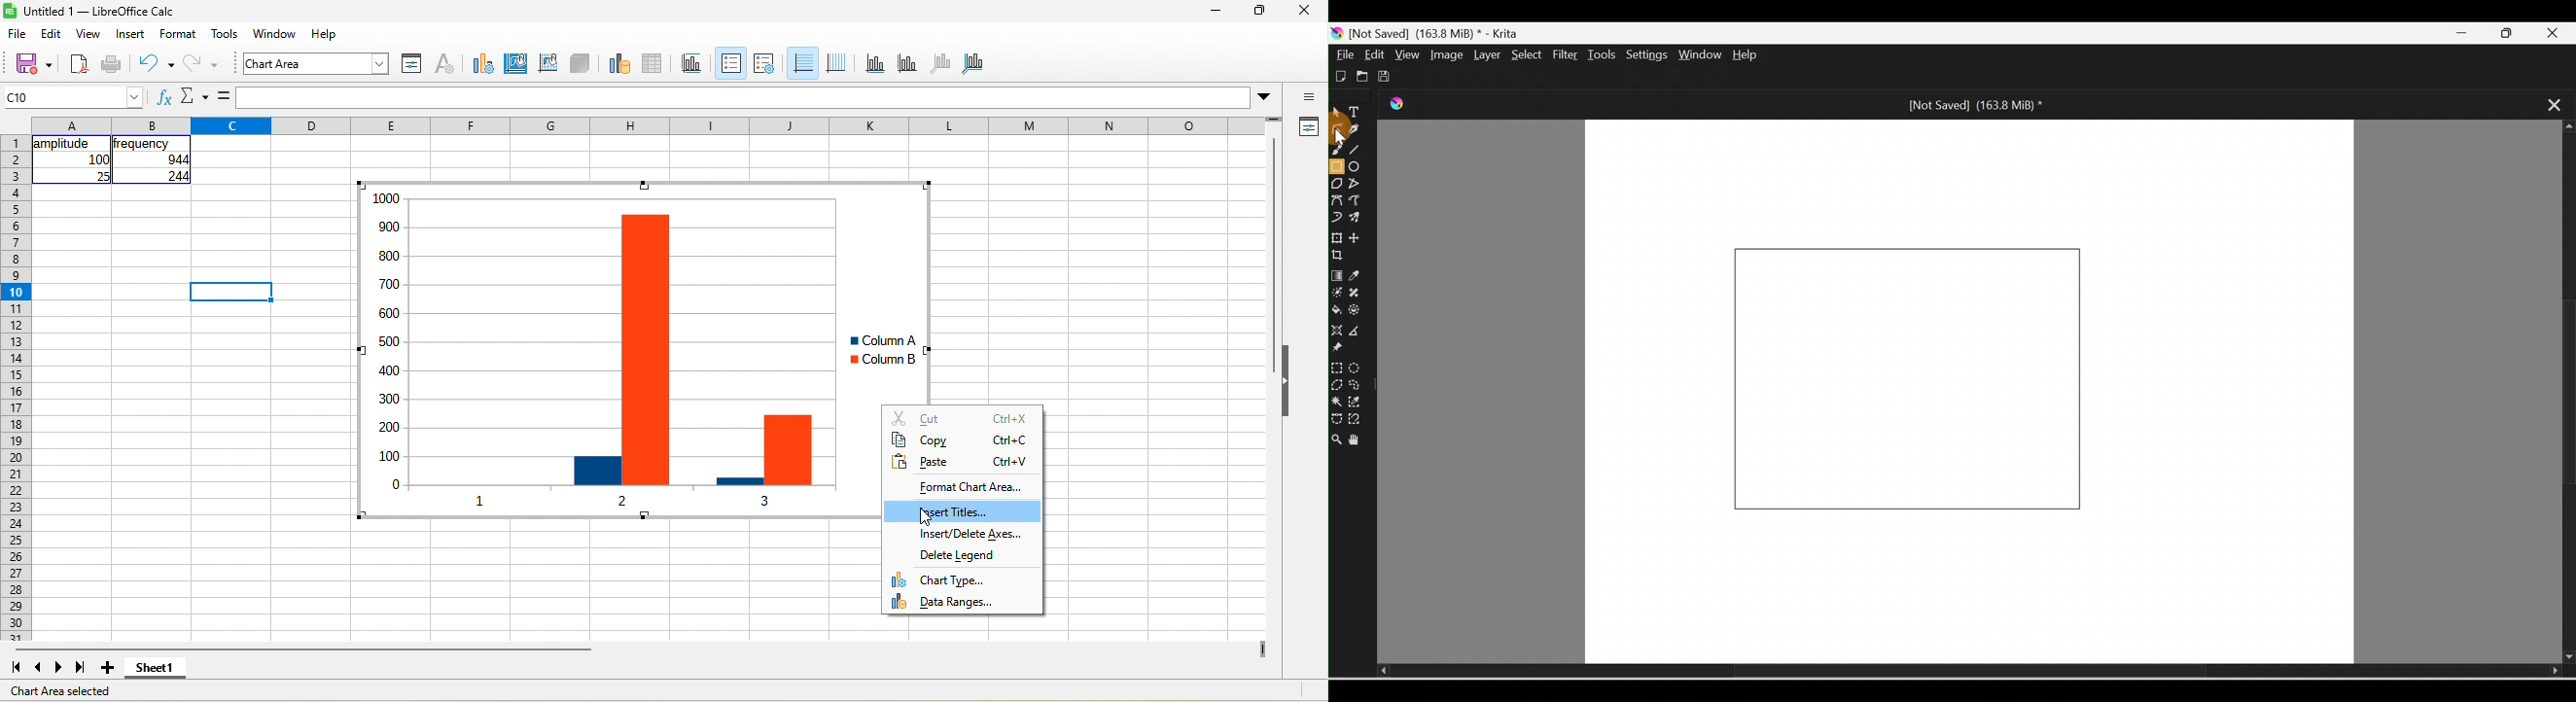  Describe the element at coordinates (1523, 54) in the screenshot. I see `Select` at that location.